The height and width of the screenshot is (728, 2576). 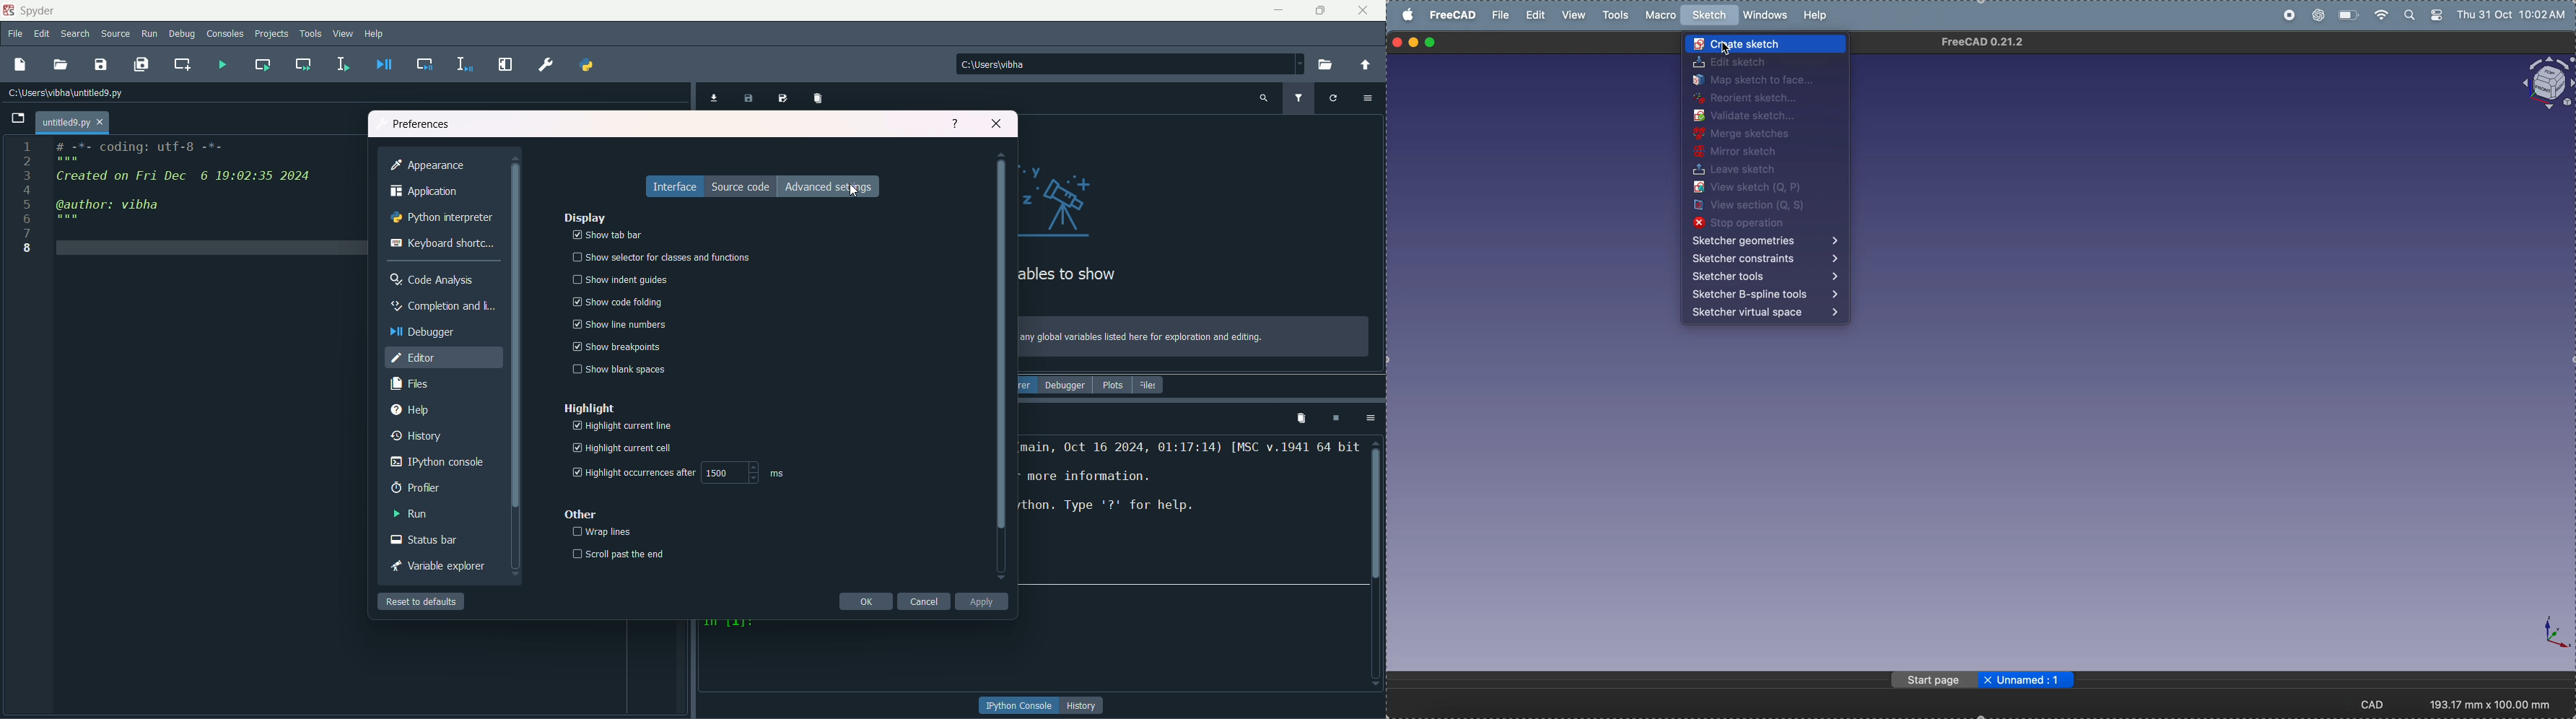 What do you see at coordinates (1083, 705) in the screenshot?
I see `button` at bounding box center [1083, 705].